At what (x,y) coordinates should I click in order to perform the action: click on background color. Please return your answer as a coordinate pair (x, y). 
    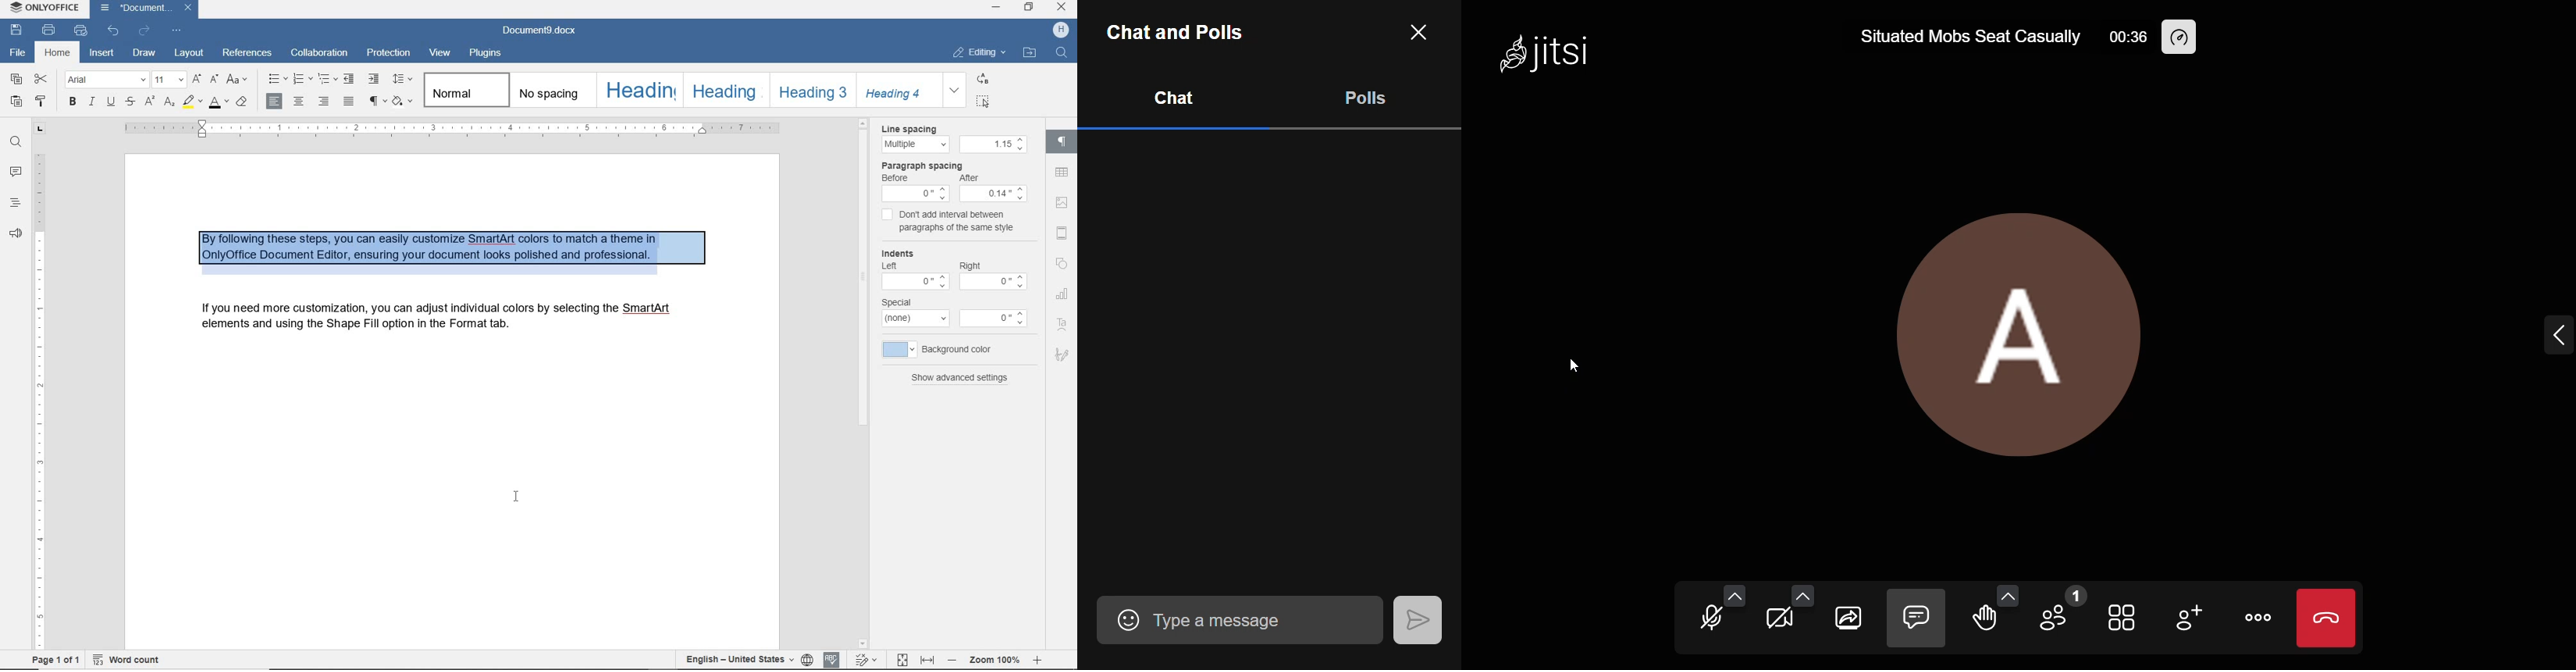
    Looking at the image, I should click on (939, 350).